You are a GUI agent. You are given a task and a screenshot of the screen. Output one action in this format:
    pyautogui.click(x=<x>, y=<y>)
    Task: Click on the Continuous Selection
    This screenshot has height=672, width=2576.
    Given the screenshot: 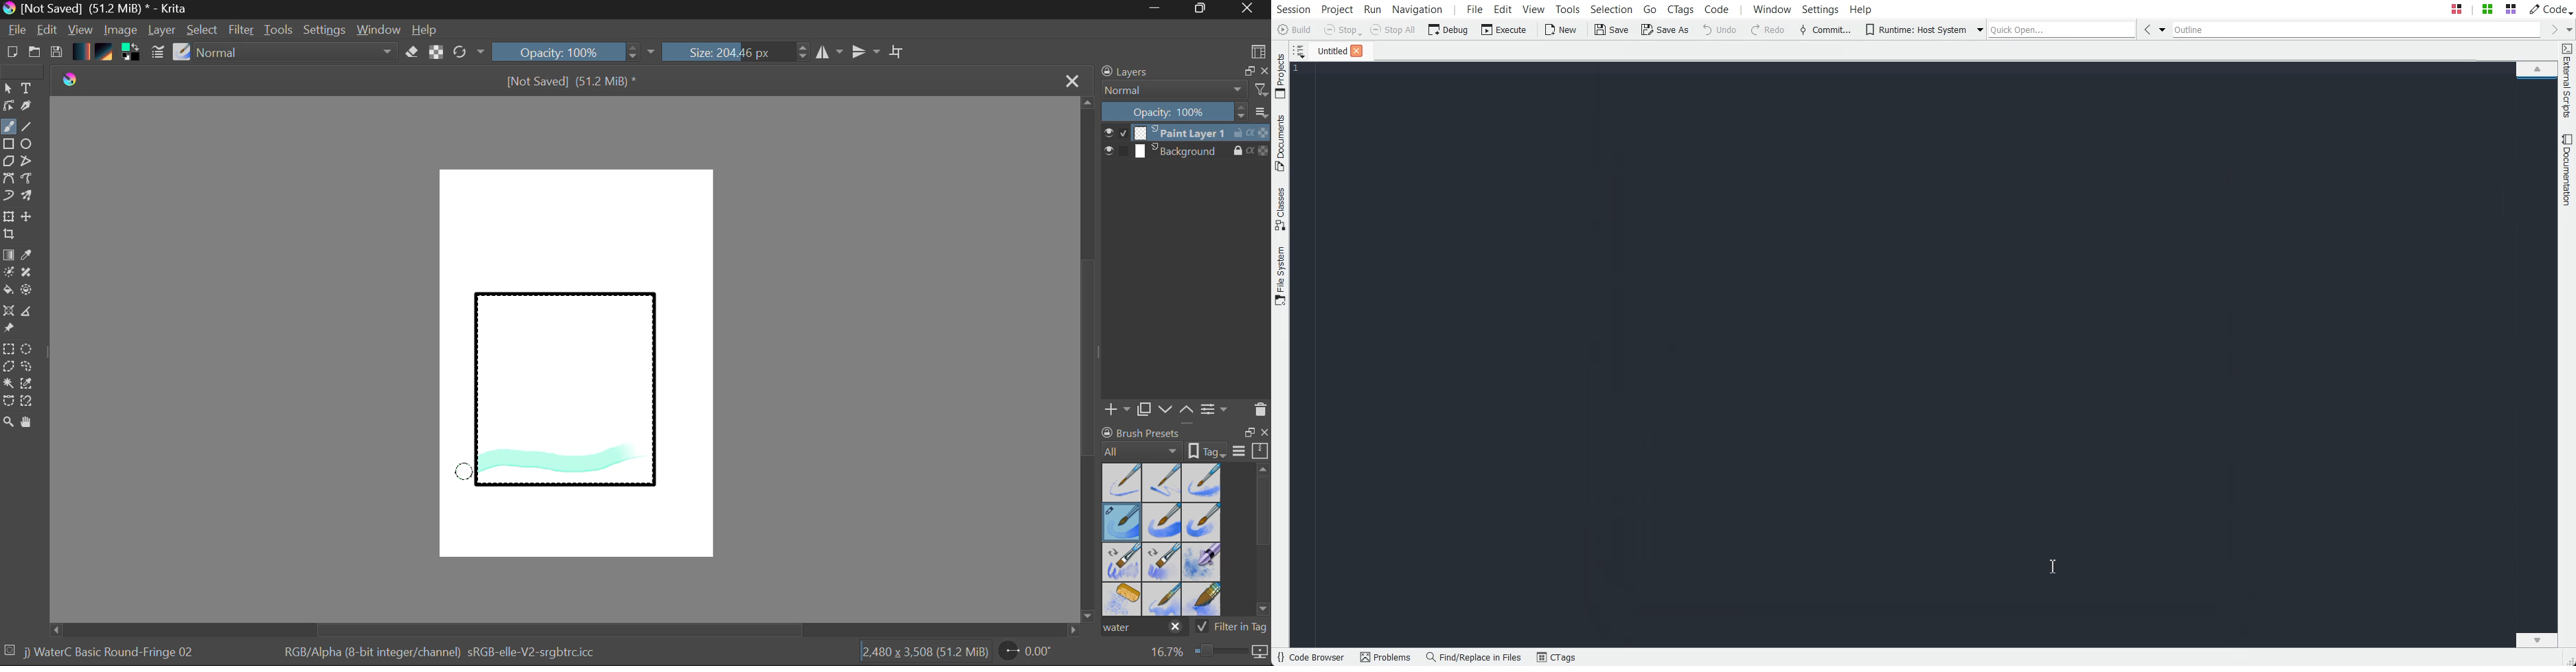 What is the action you would take?
    pyautogui.click(x=8, y=383)
    